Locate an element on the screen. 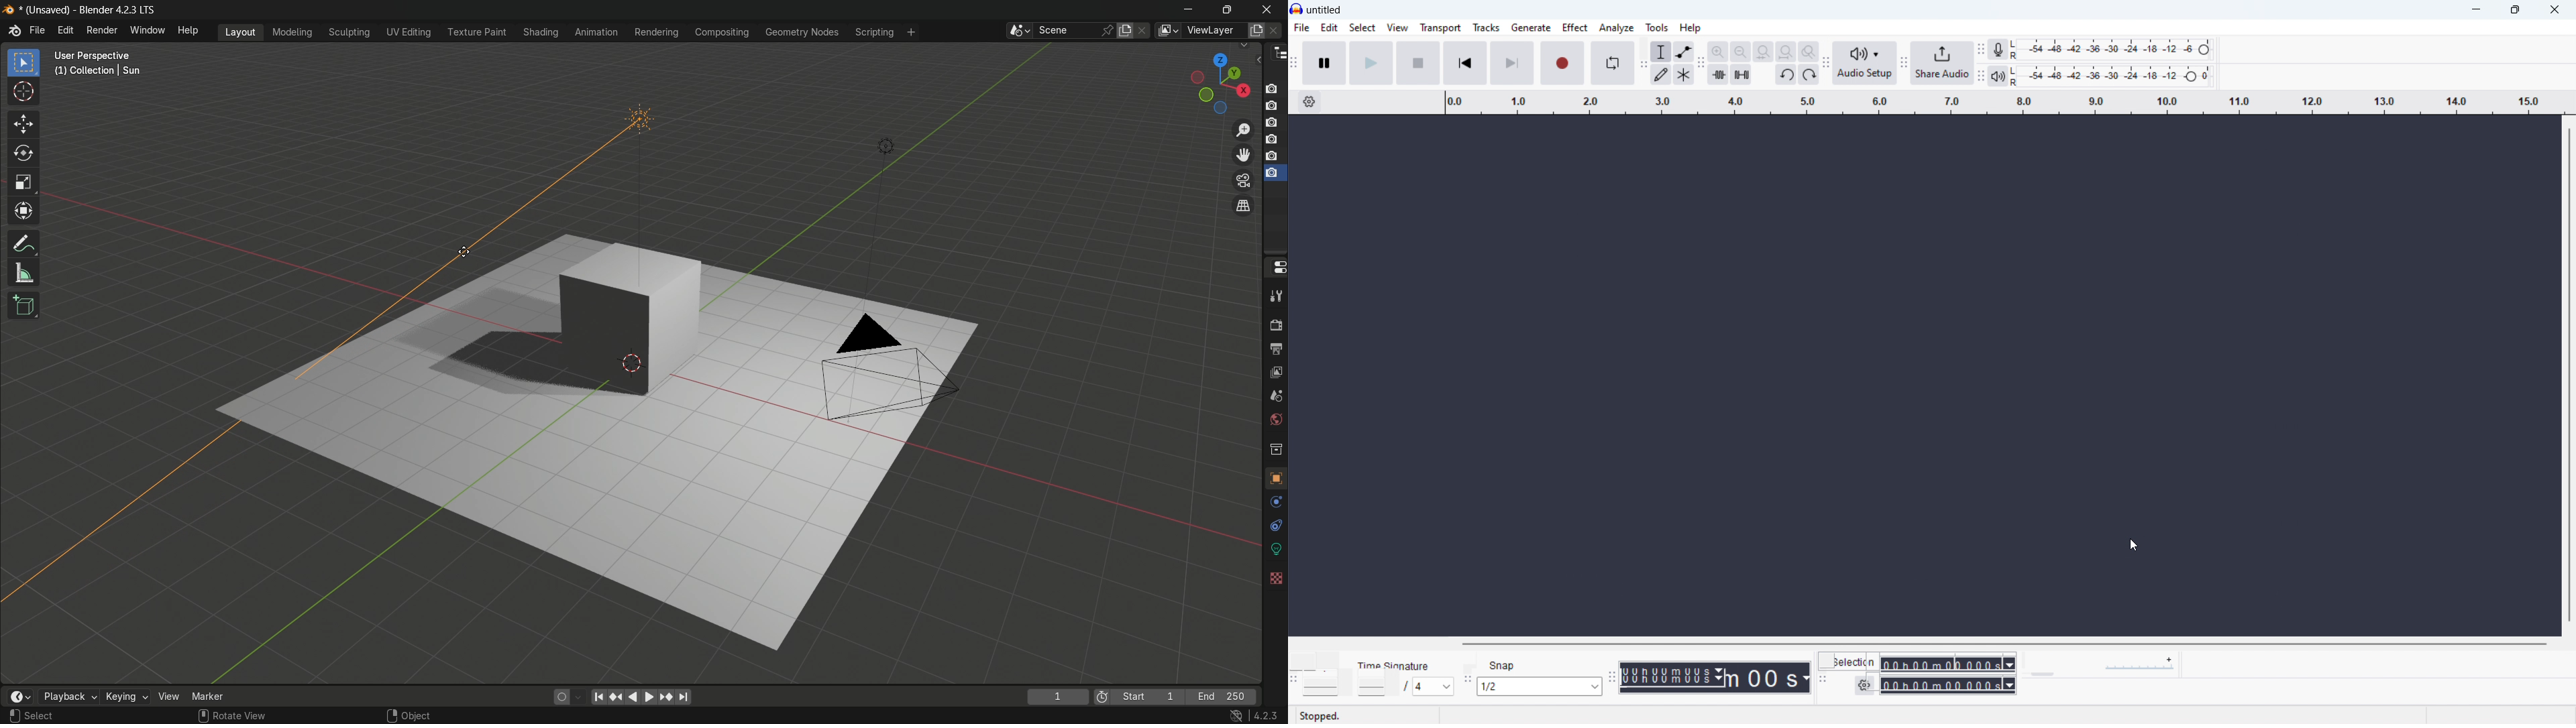 The image size is (2576, 728). delete scene is located at coordinates (1145, 30).